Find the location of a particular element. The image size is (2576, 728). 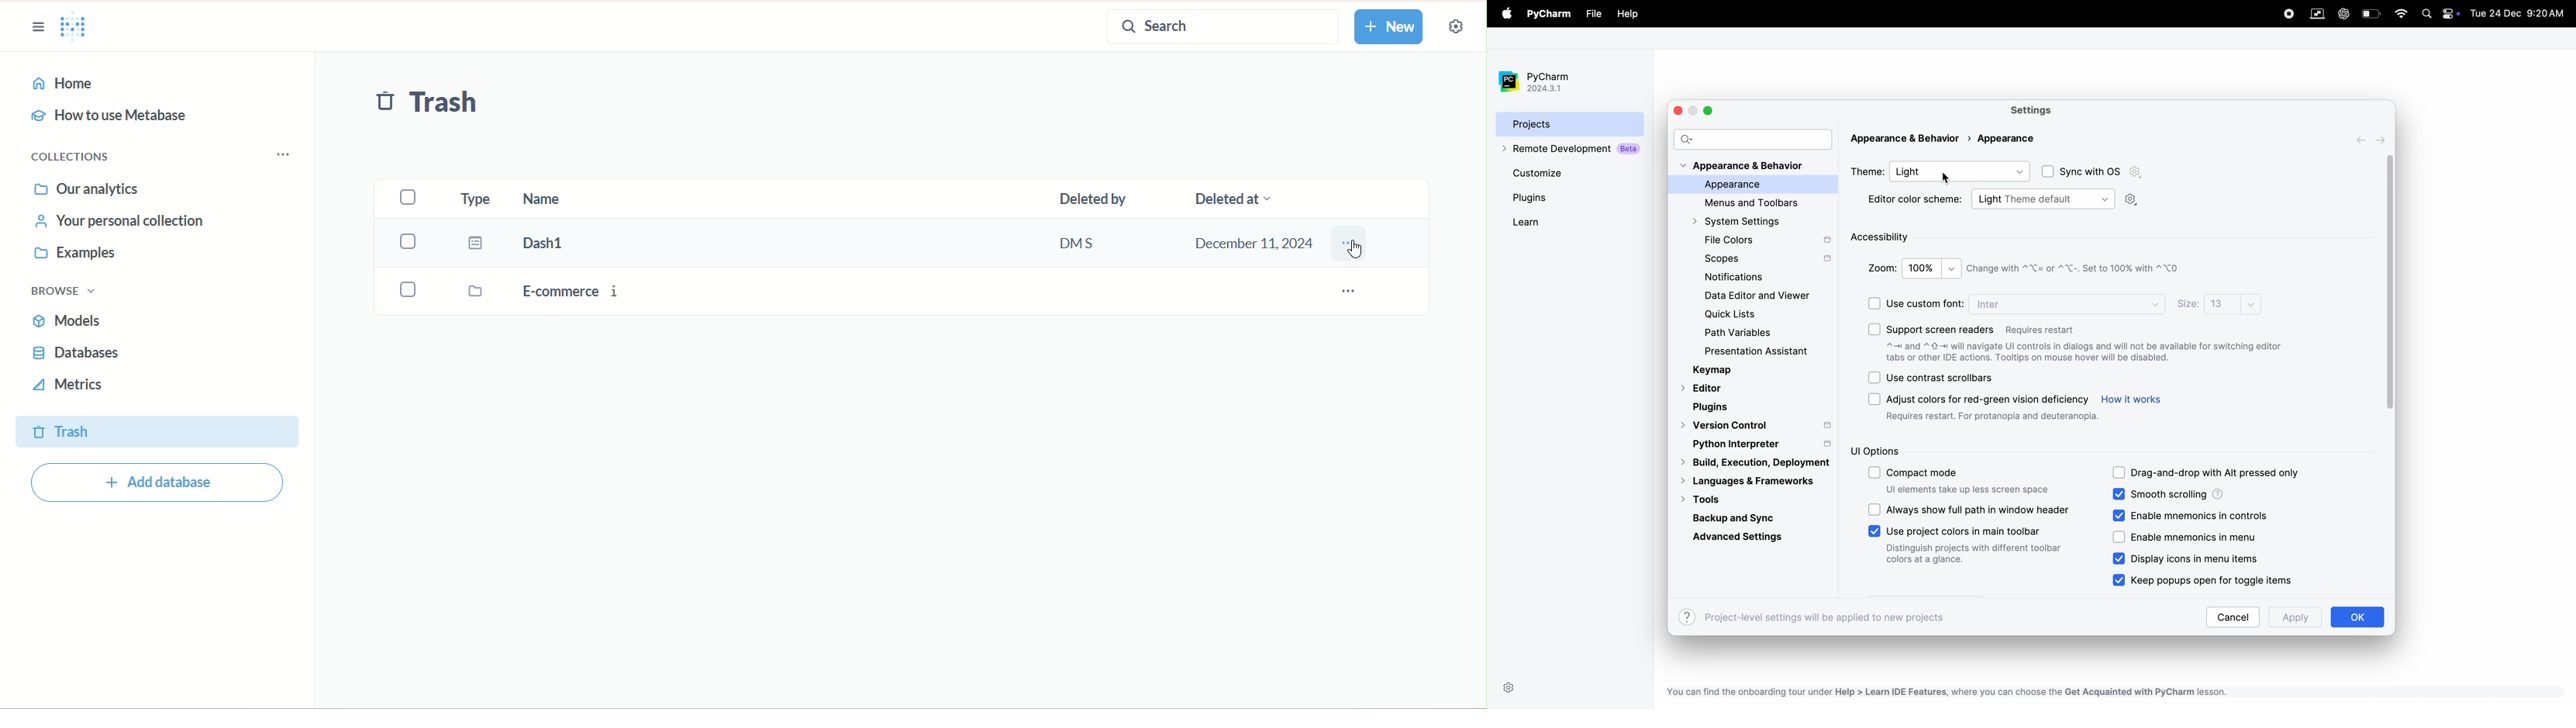

type is located at coordinates (475, 199).